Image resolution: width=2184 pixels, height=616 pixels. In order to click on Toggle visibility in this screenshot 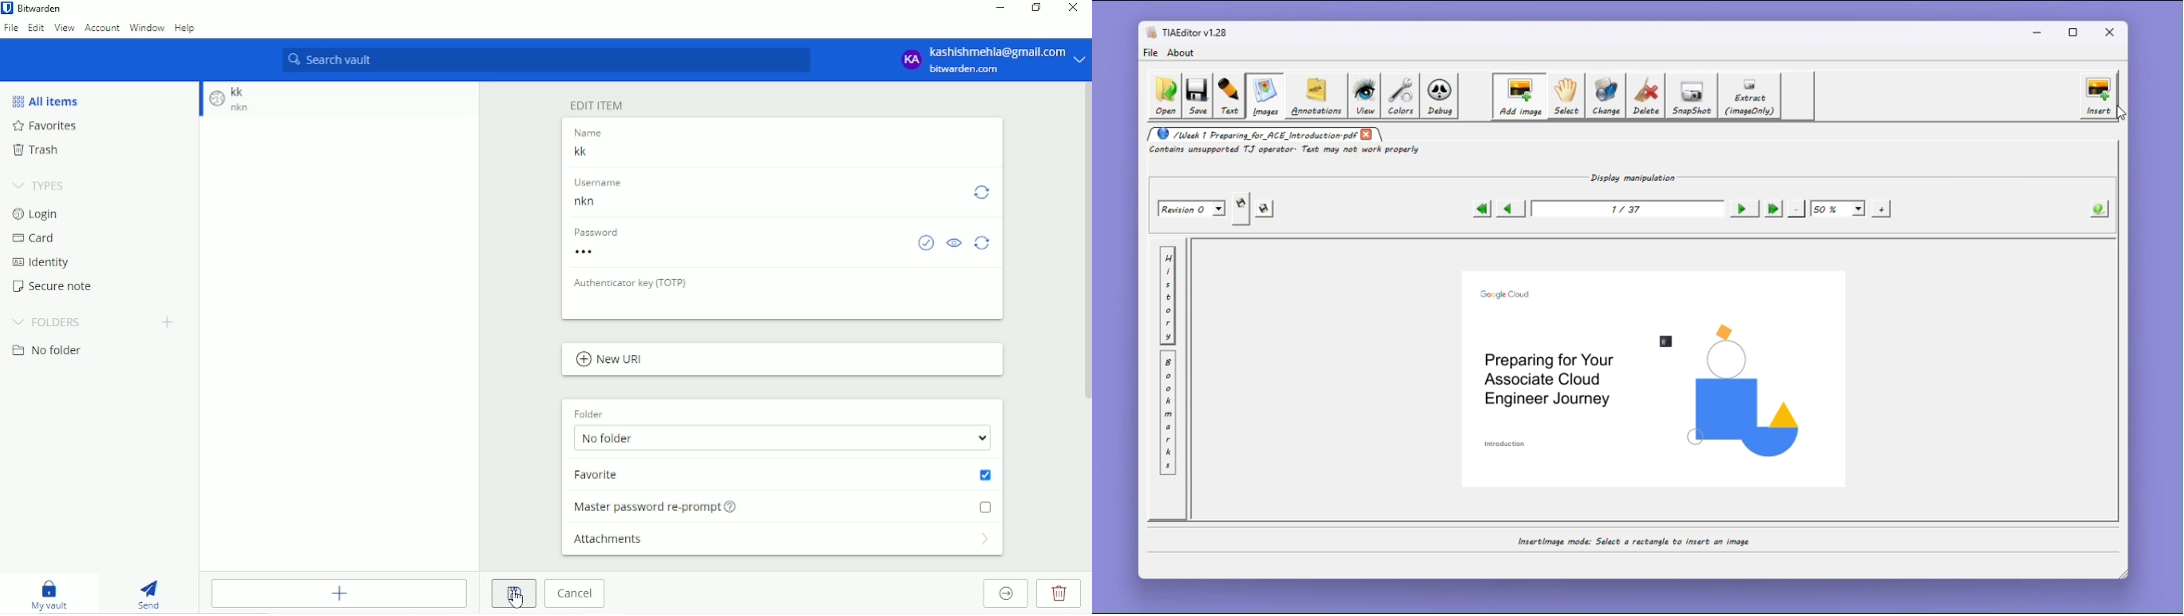, I will do `click(956, 243)`.